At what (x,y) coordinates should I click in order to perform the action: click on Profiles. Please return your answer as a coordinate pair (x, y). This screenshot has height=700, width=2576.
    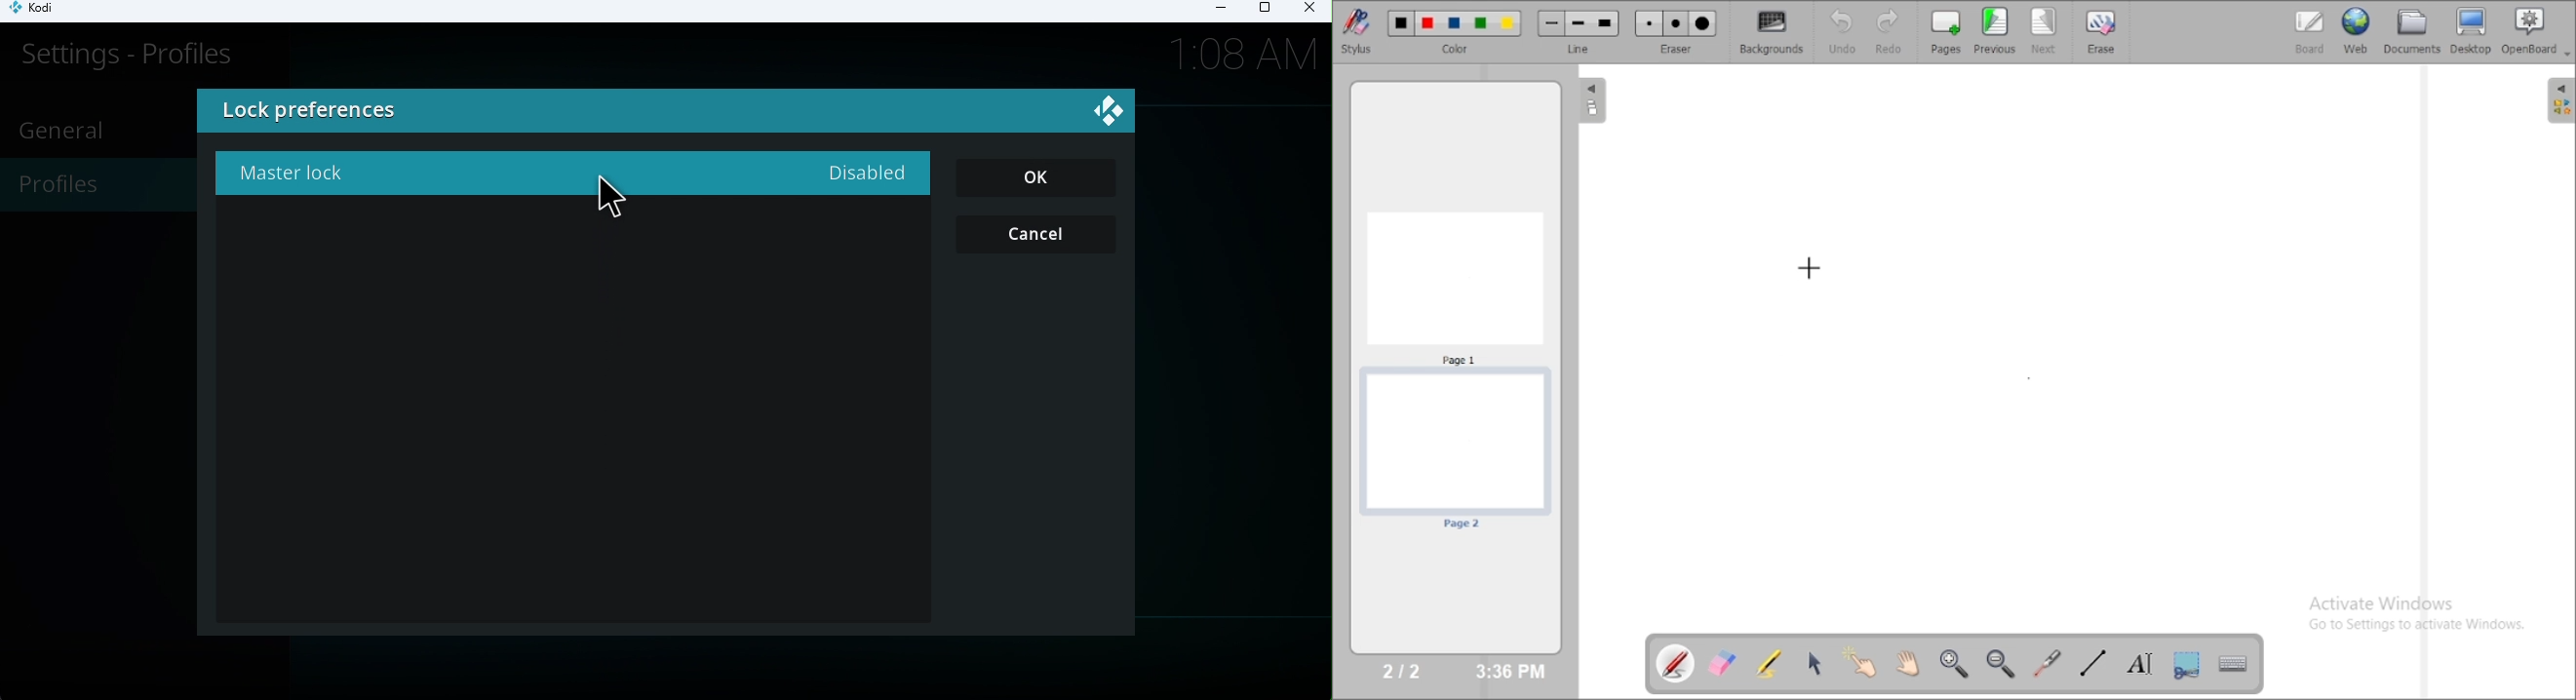
    Looking at the image, I should click on (93, 187).